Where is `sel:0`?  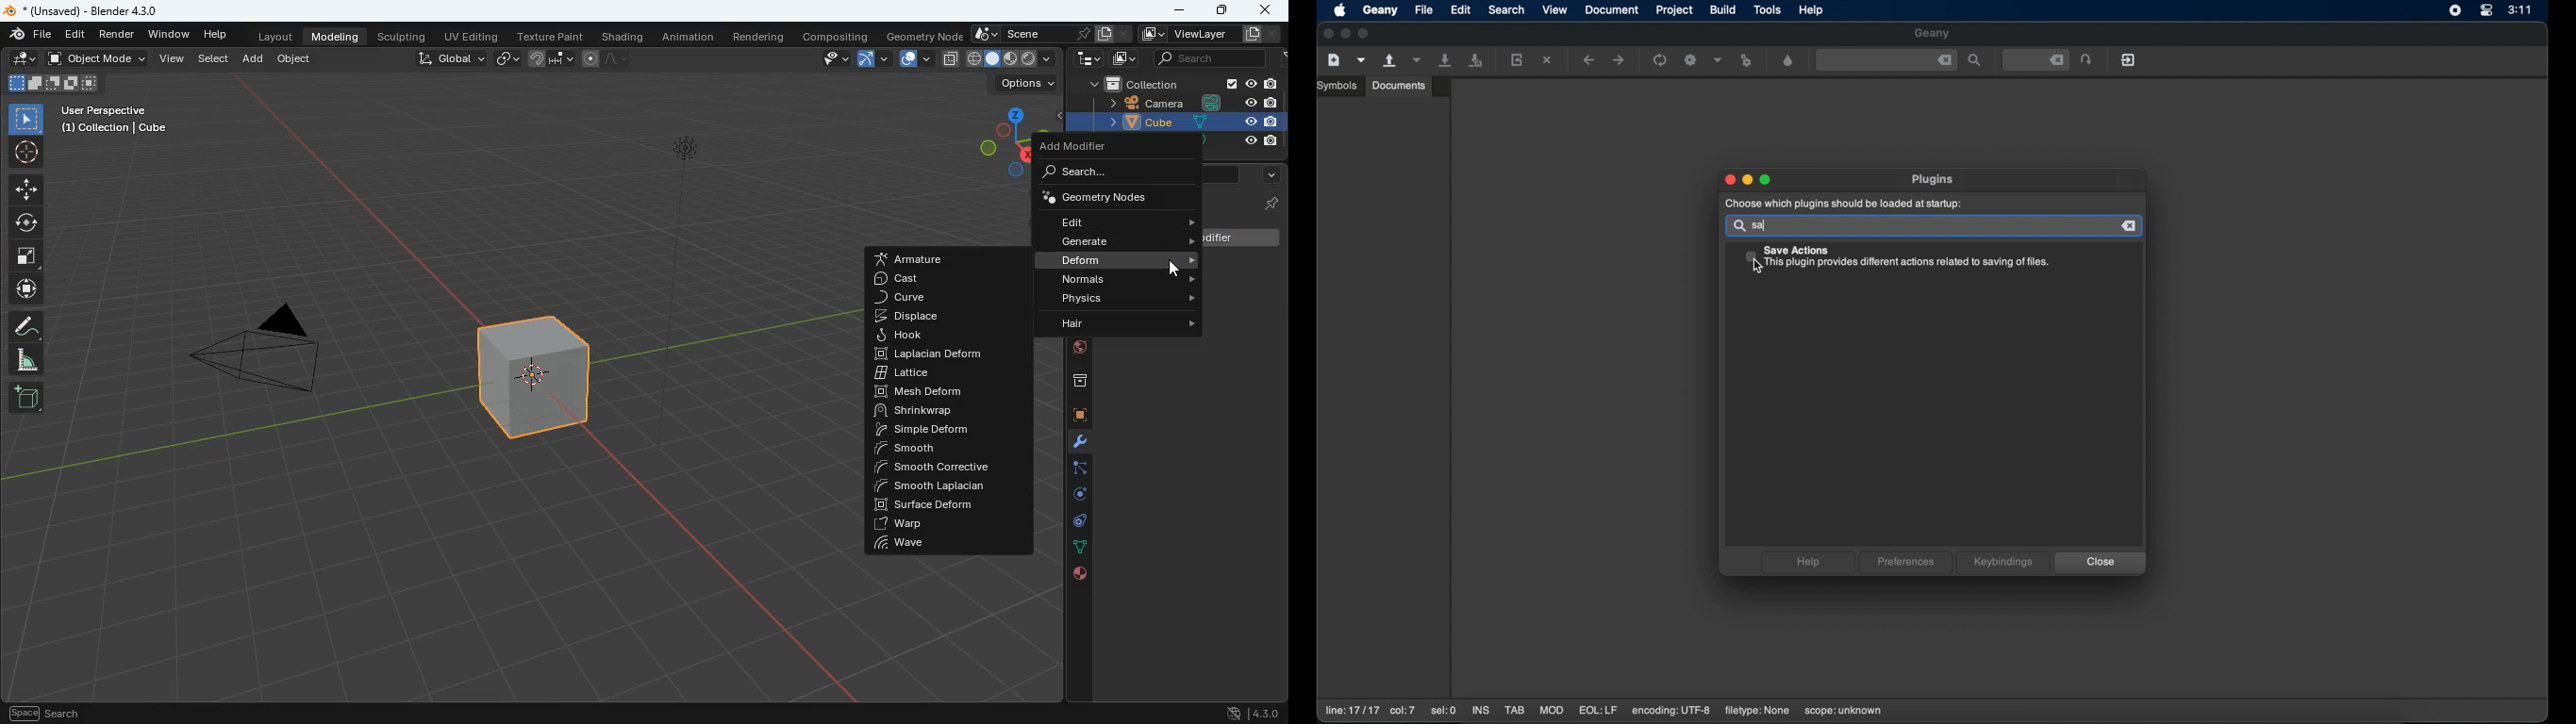
sel:0 is located at coordinates (1445, 711).